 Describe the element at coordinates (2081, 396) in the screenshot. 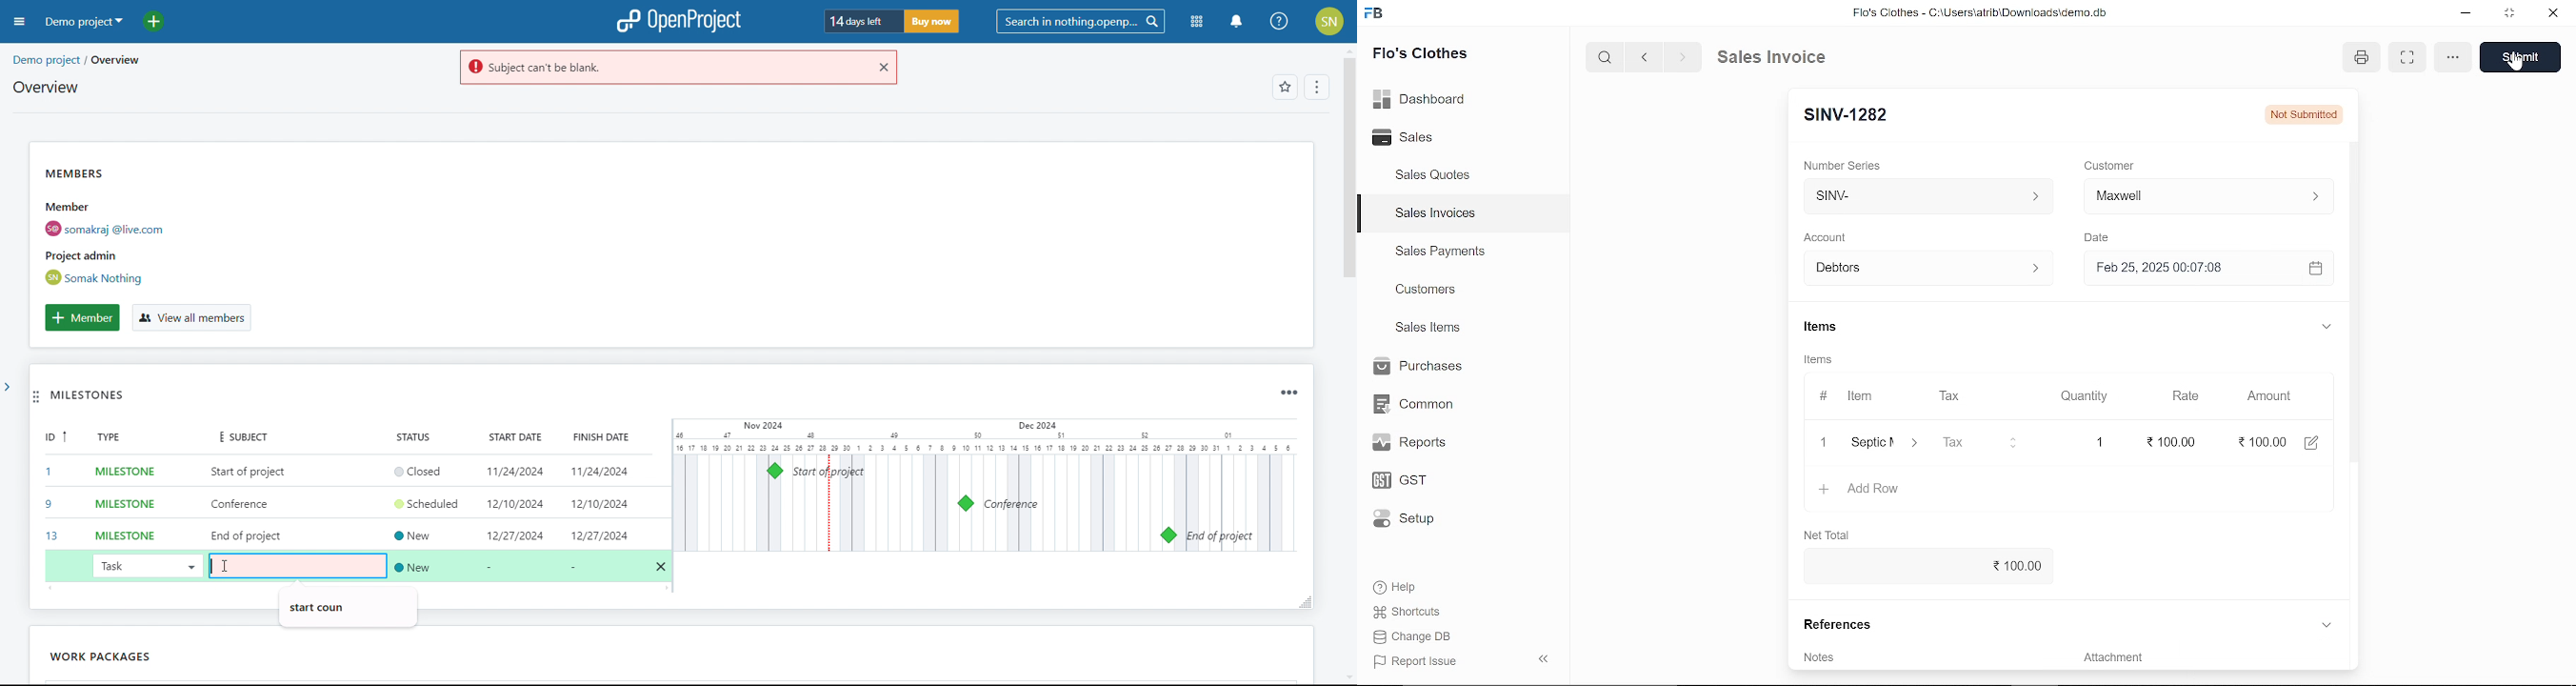

I see ` Quantity` at that location.